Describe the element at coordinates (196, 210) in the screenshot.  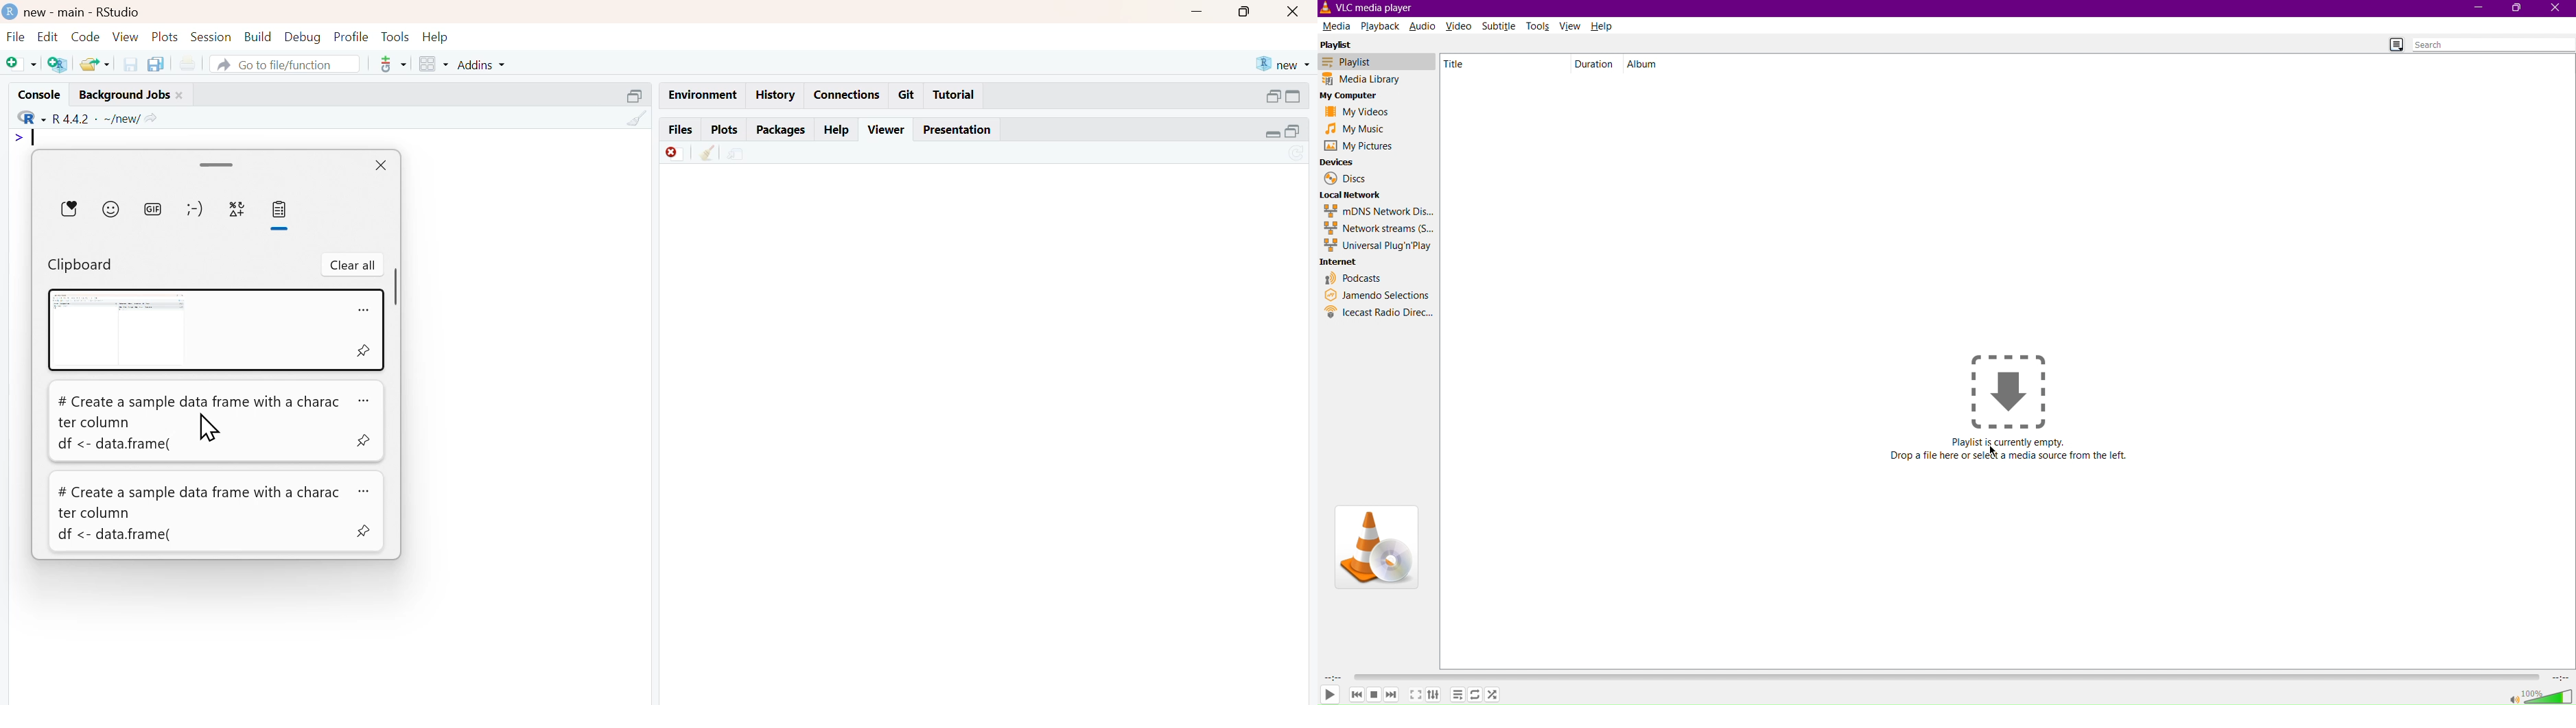
I see `emotes` at that location.